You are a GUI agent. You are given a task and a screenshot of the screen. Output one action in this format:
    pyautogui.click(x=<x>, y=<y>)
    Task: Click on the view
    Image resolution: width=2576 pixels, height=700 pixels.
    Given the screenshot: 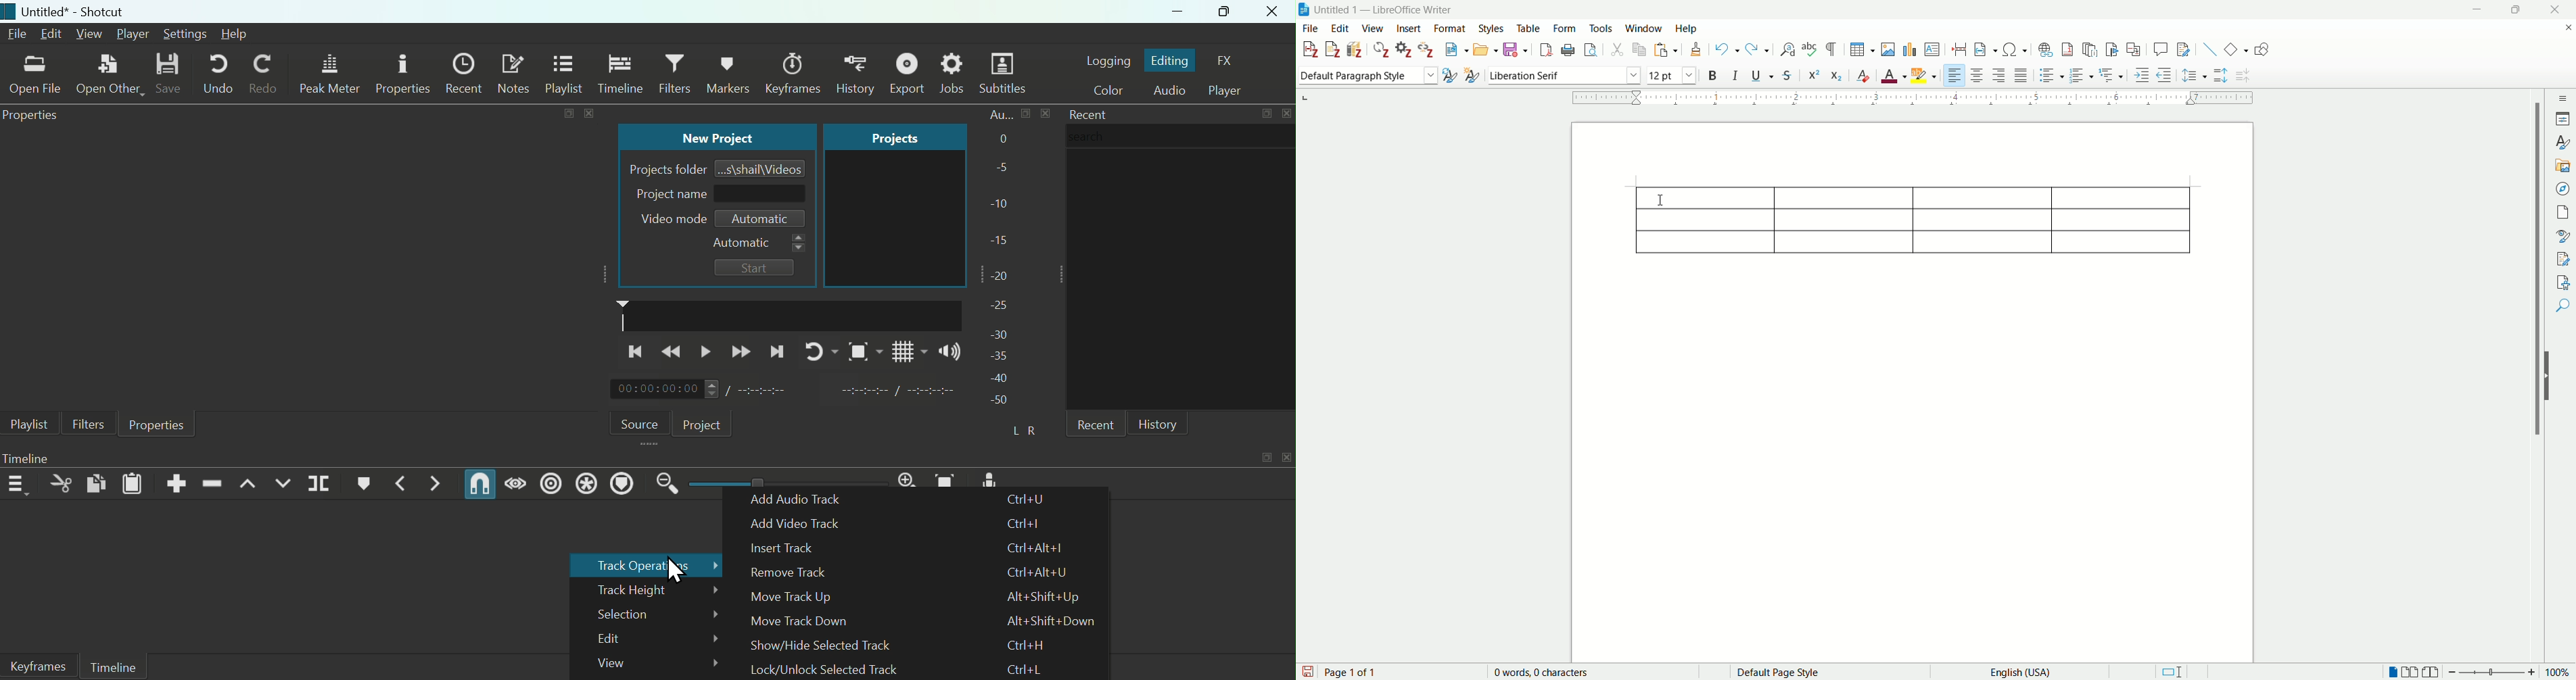 What is the action you would take?
    pyautogui.click(x=1372, y=27)
    